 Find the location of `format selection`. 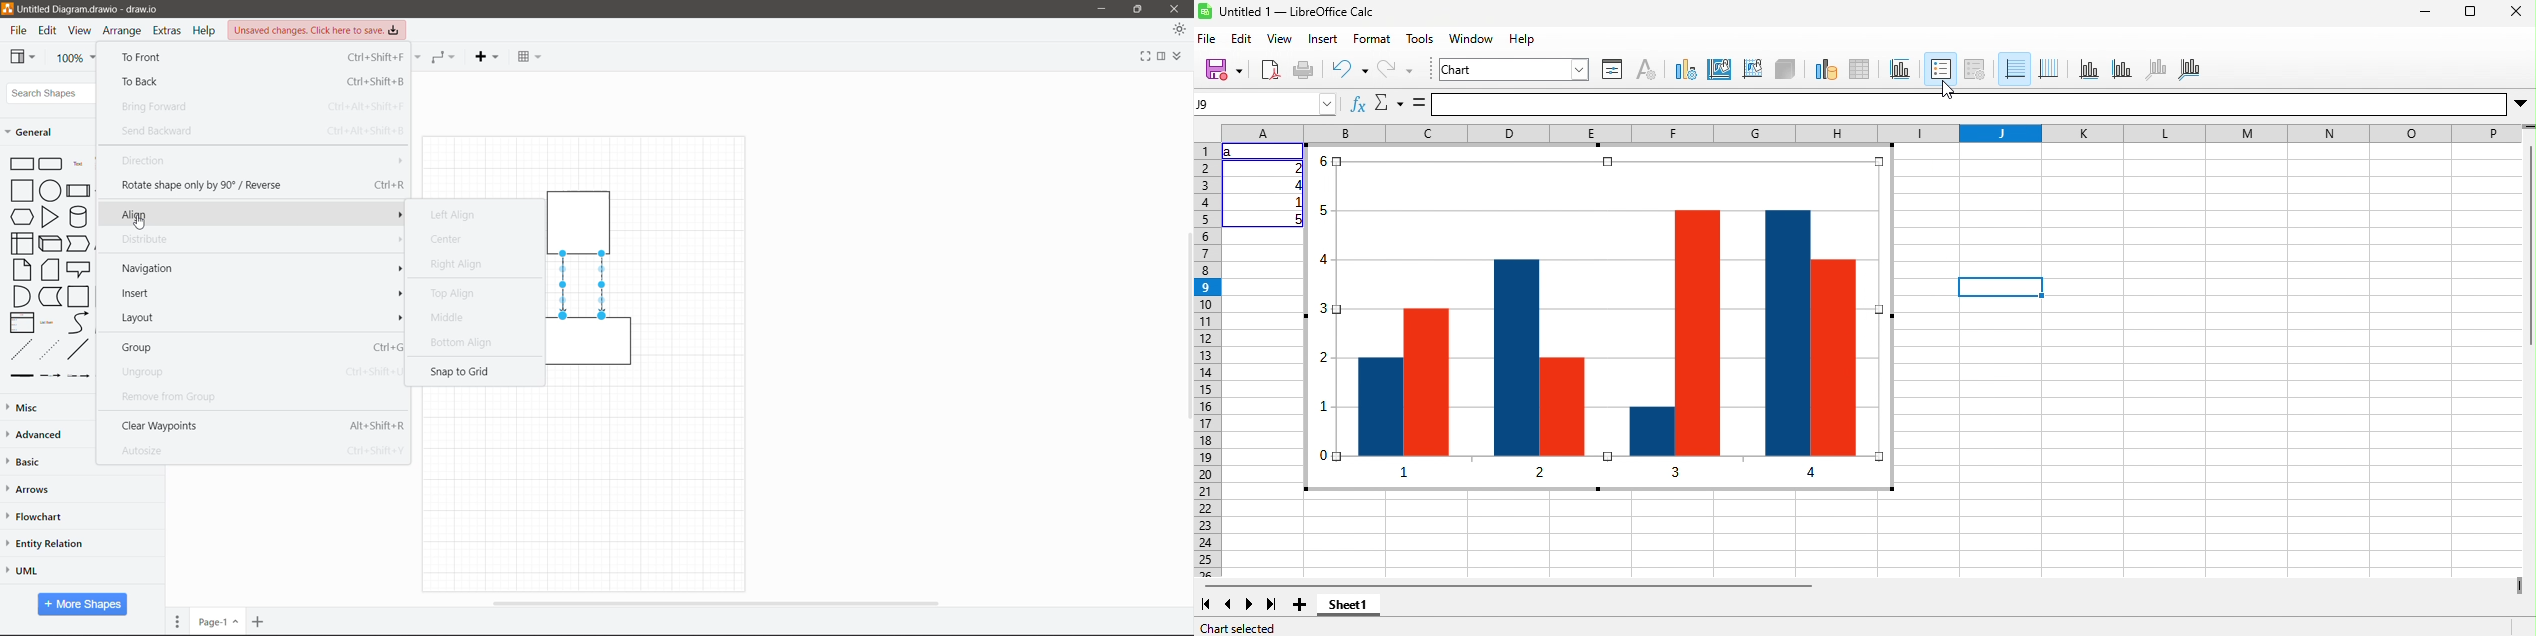

format selection is located at coordinates (1613, 70).